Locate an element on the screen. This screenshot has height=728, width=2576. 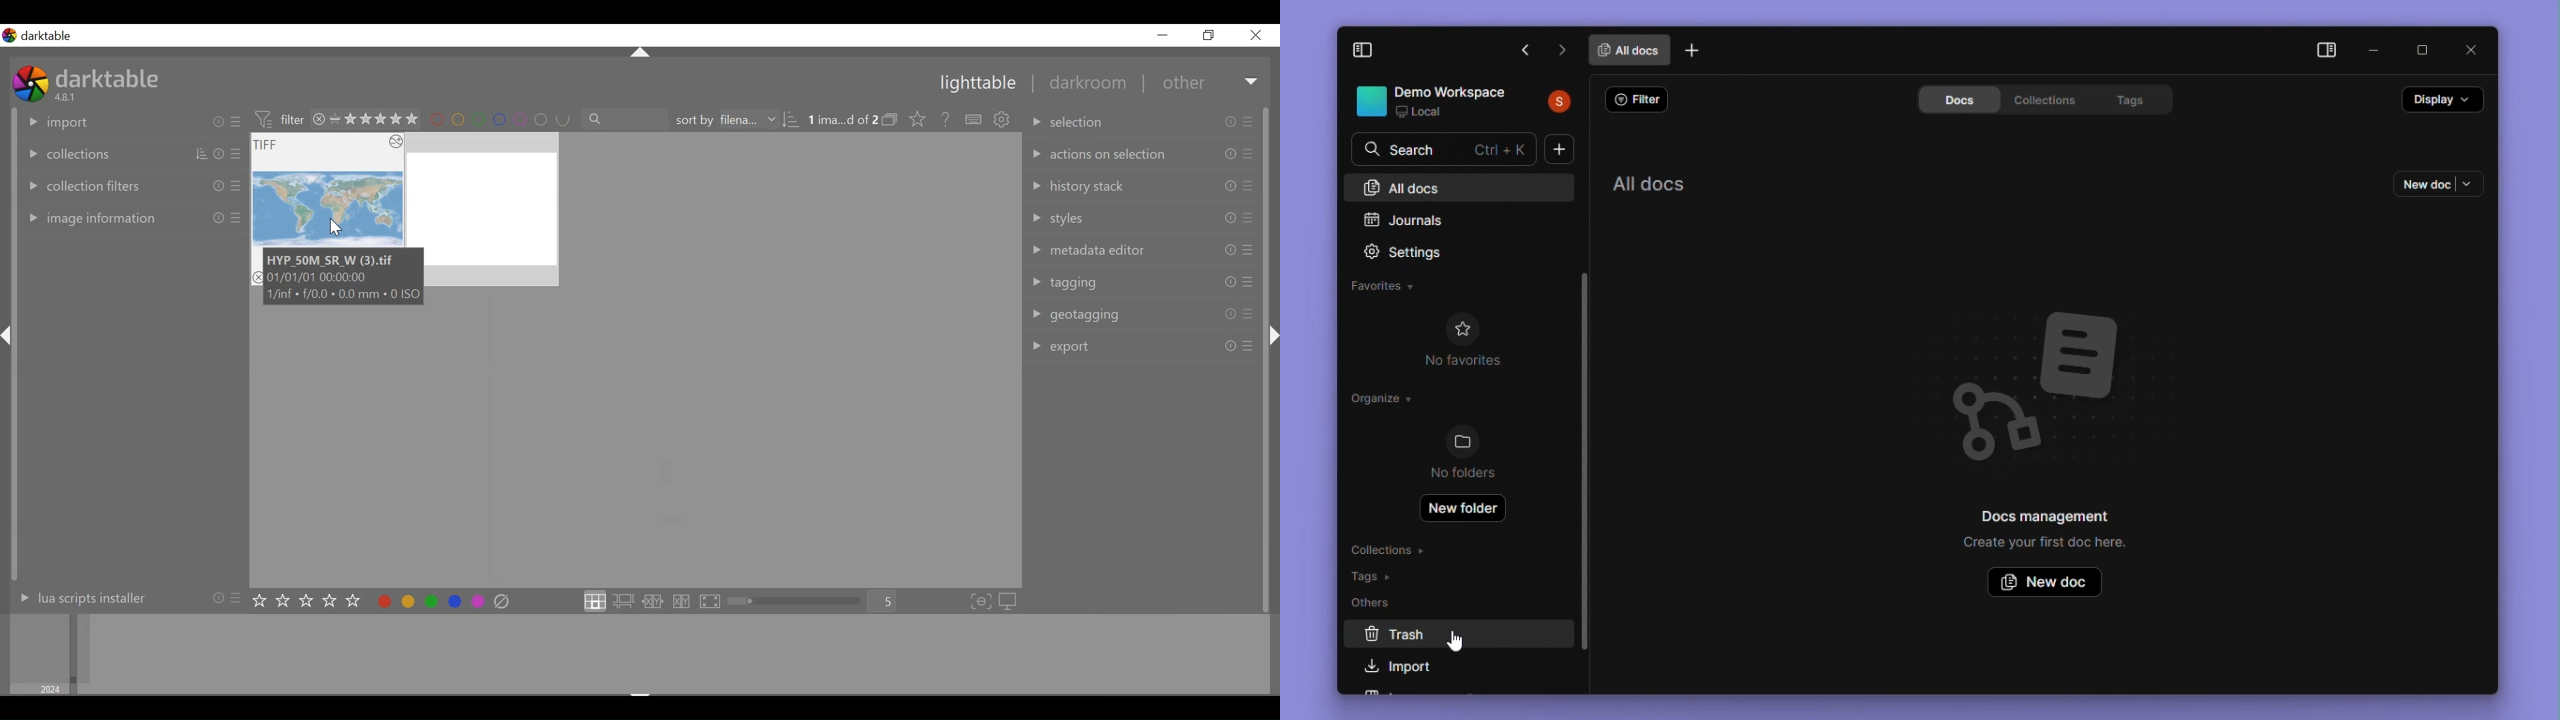
Zoom factor is located at coordinates (885, 602).